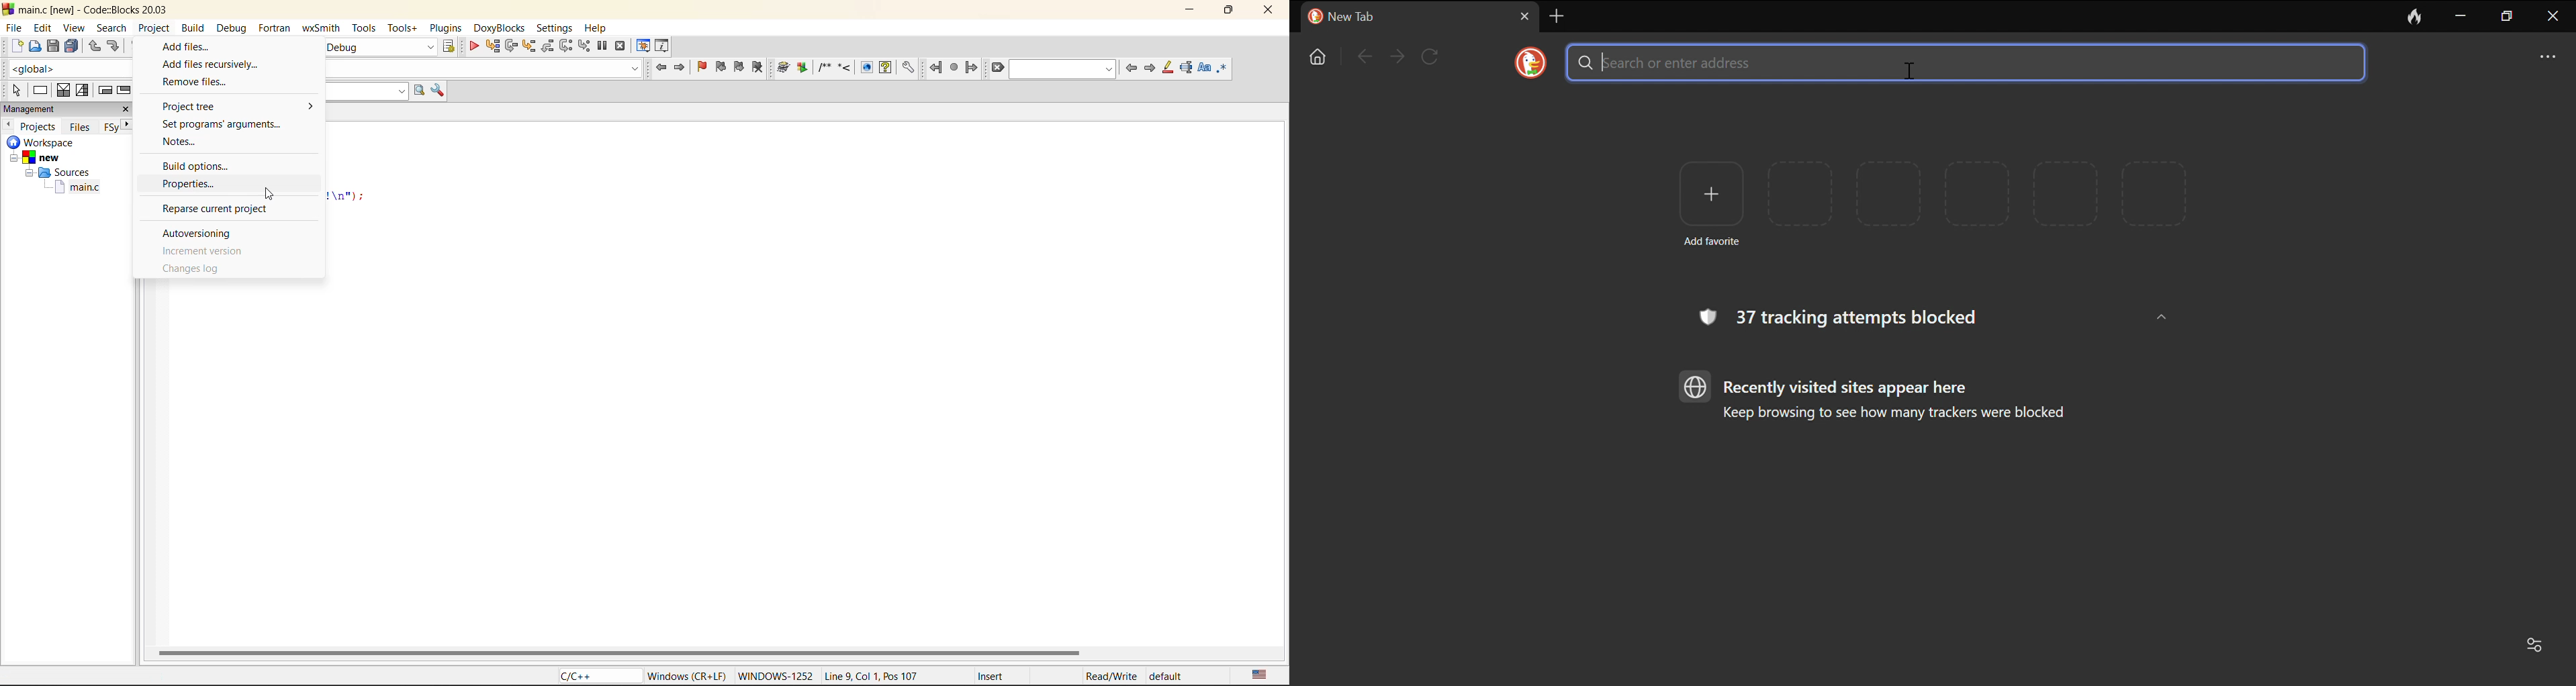  Describe the element at coordinates (721, 67) in the screenshot. I see `previous bookmark` at that location.